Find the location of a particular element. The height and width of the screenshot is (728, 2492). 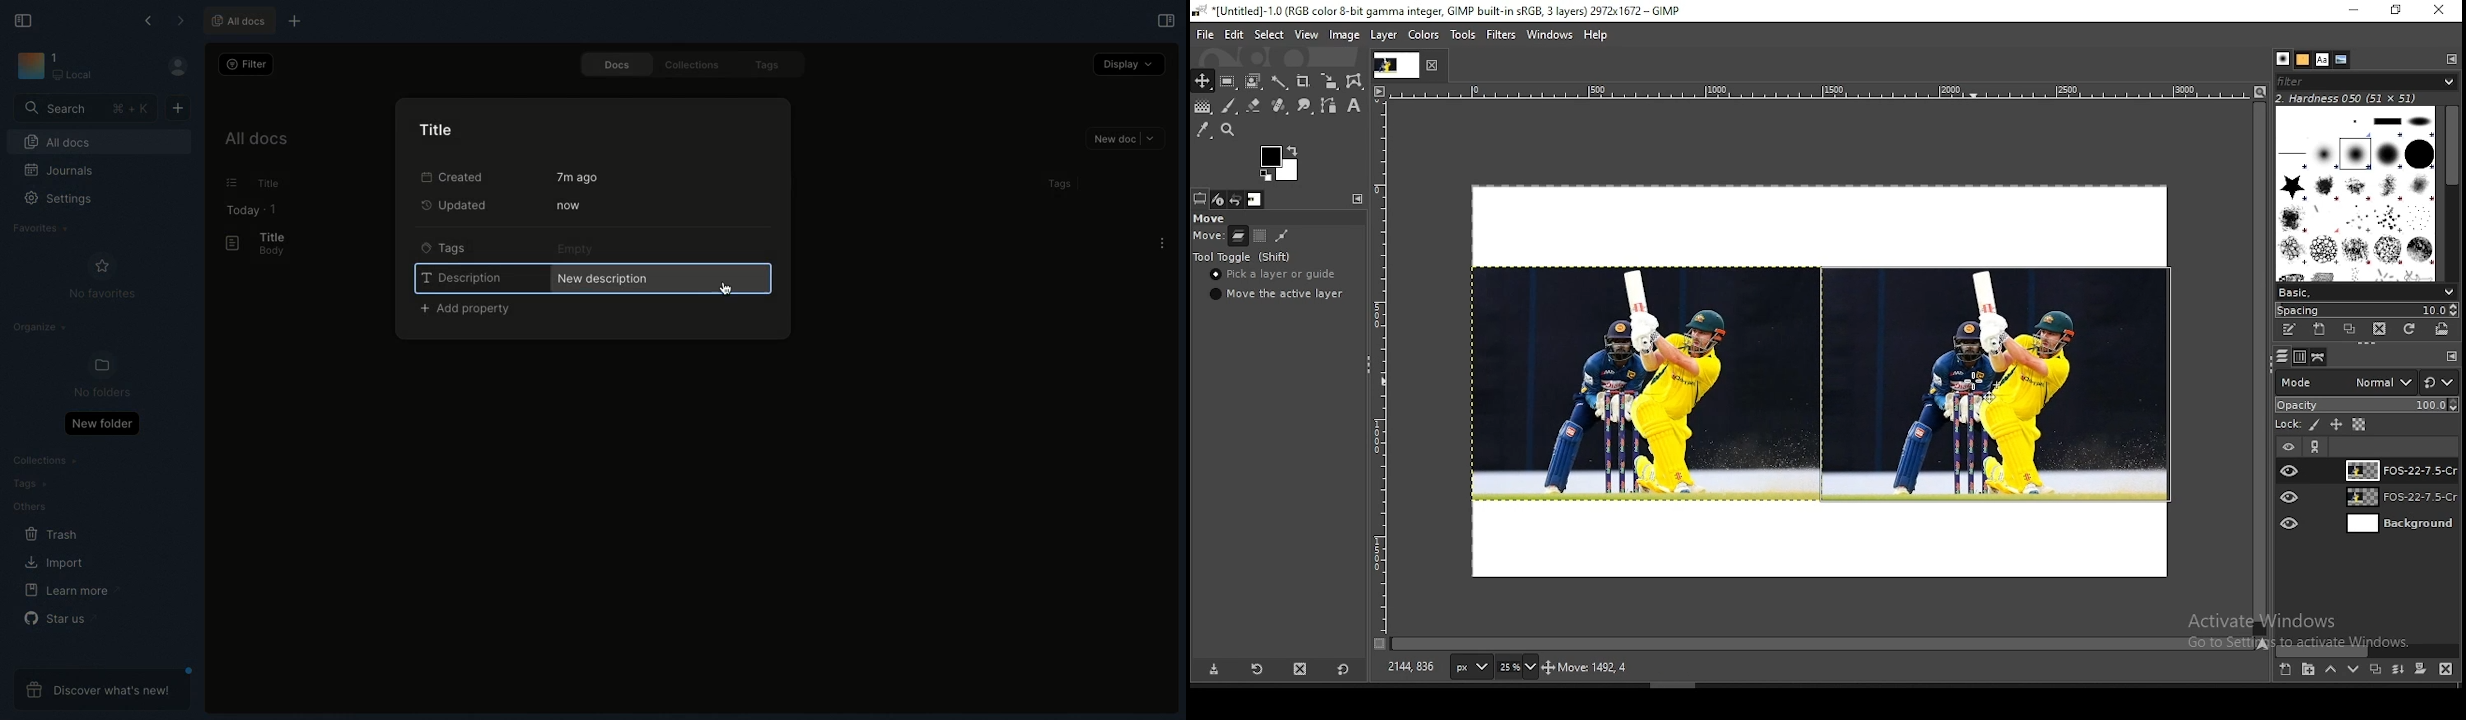

tools is located at coordinates (1466, 35).